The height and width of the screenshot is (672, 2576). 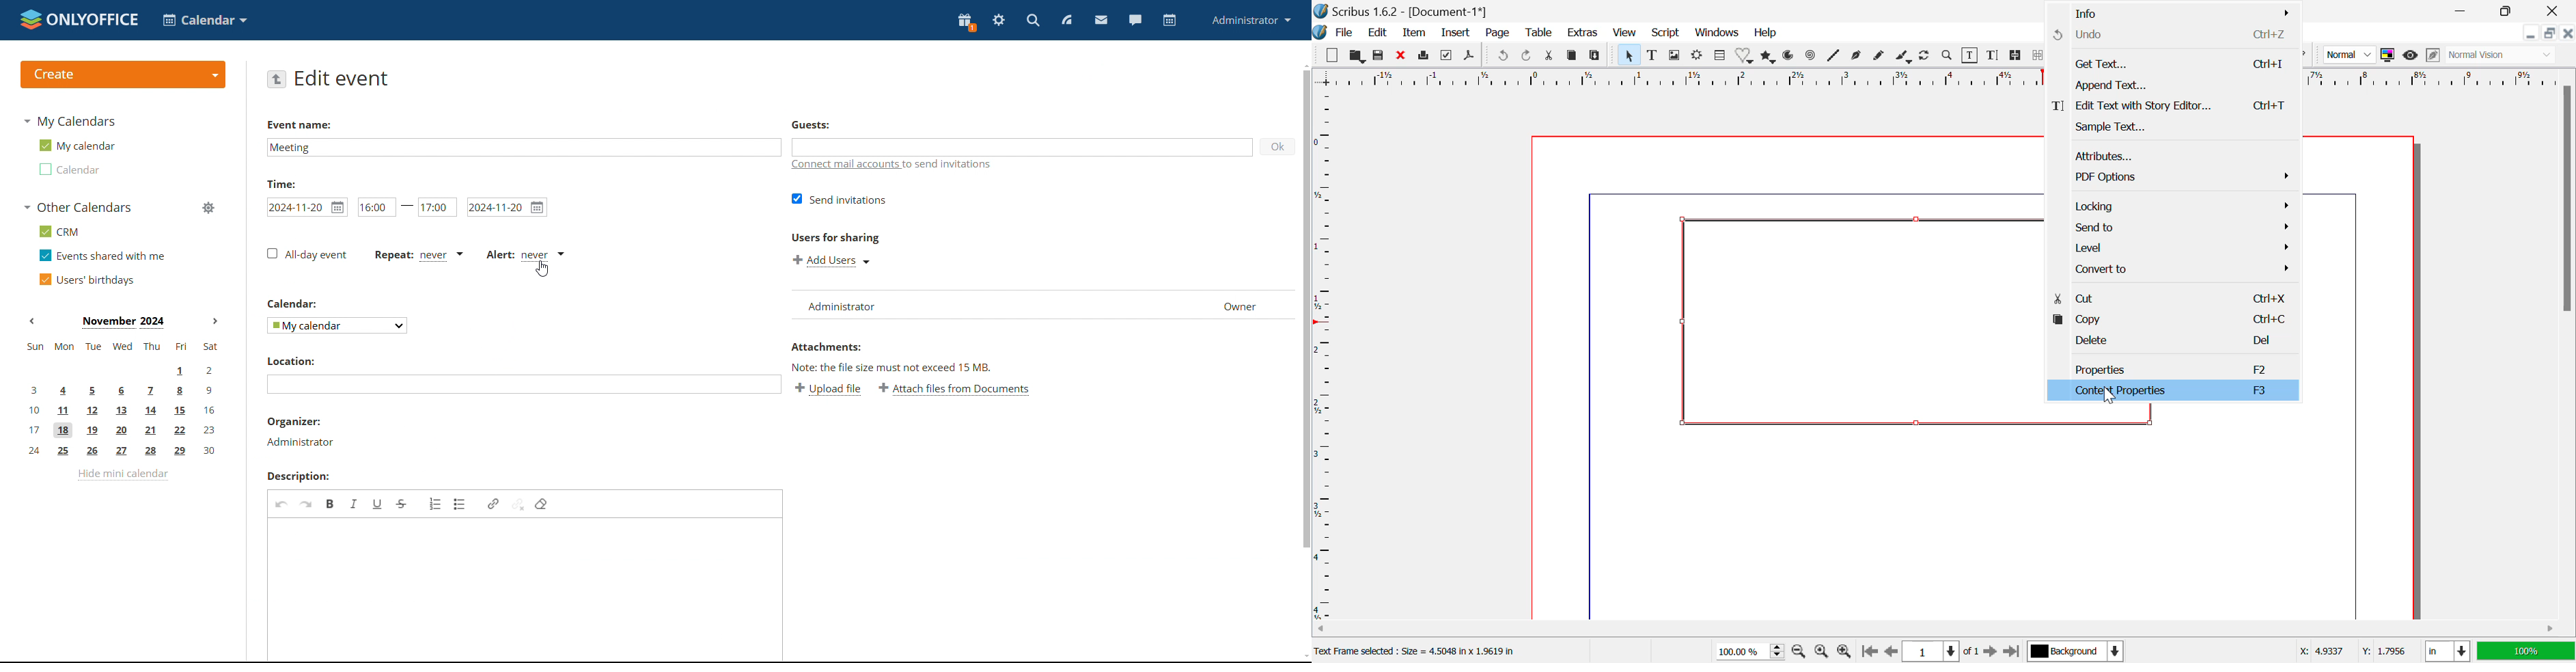 What do you see at coordinates (2034, 57) in the screenshot?
I see `Delink Text Frame` at bounding box center [2034, 57].